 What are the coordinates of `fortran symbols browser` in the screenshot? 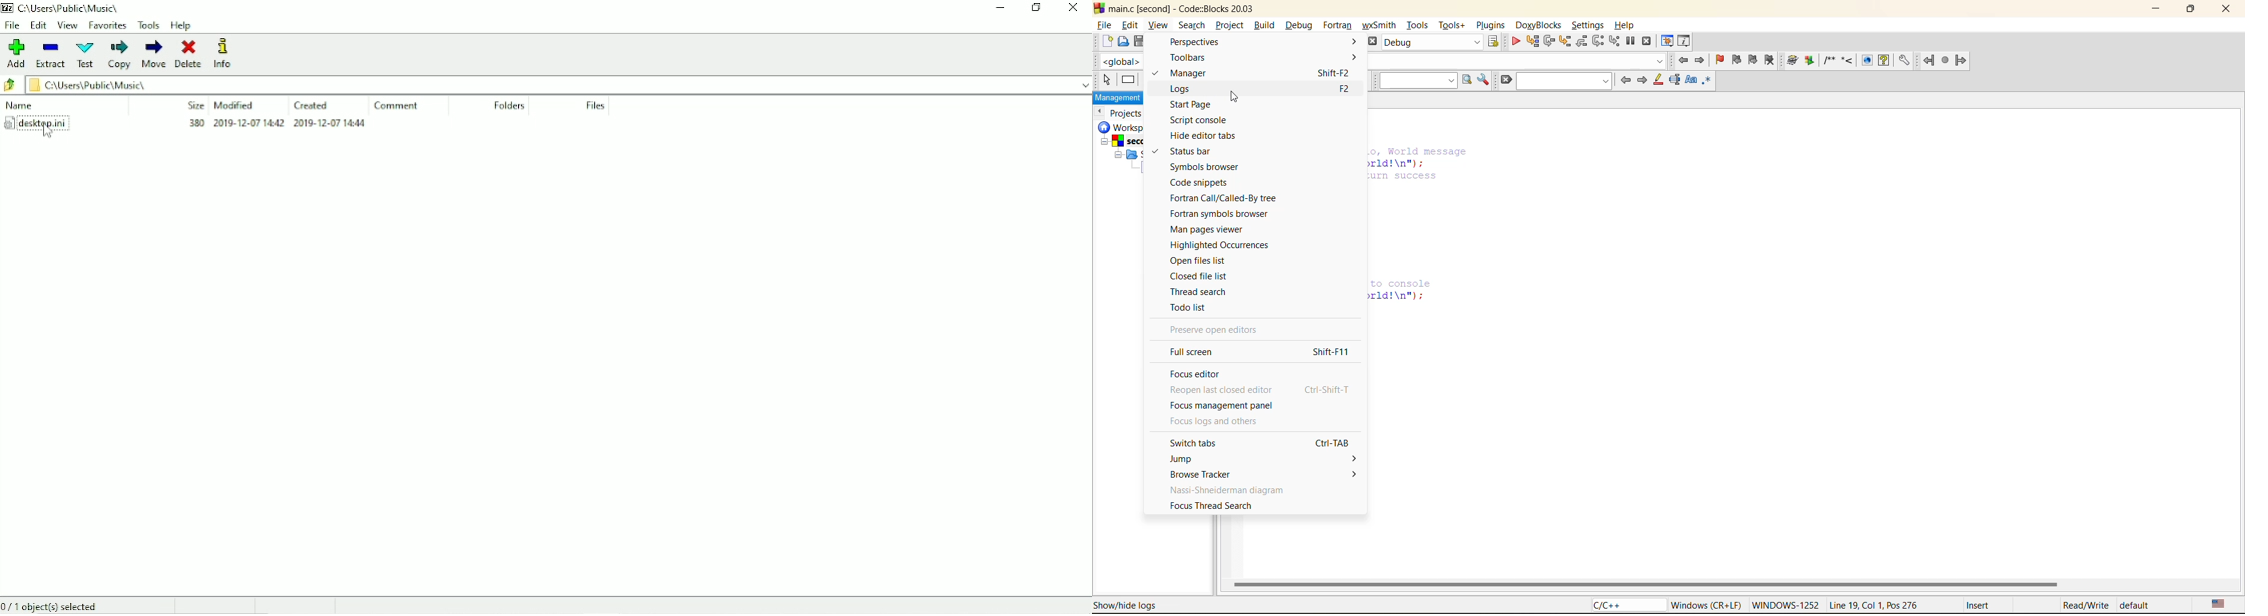 It's located at (1221, 212).